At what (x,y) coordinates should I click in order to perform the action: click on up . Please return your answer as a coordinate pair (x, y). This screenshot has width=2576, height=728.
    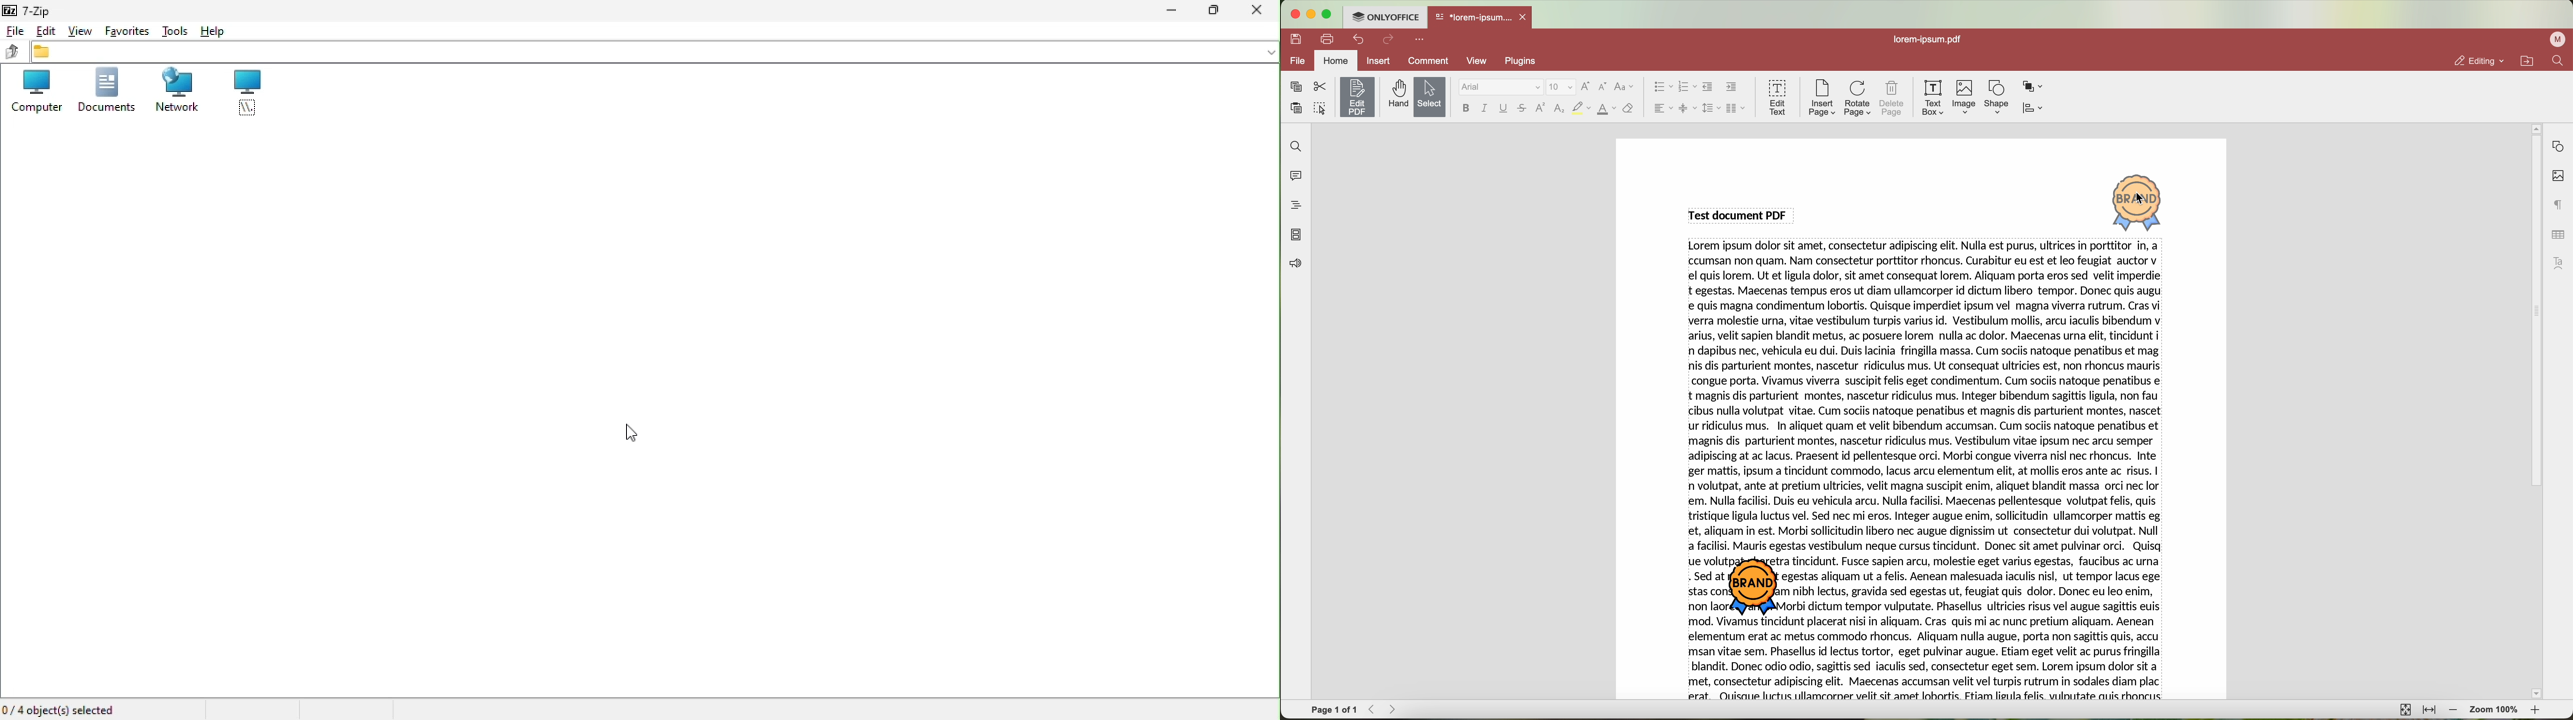
    Looking at the image, I should click on (10, 50).